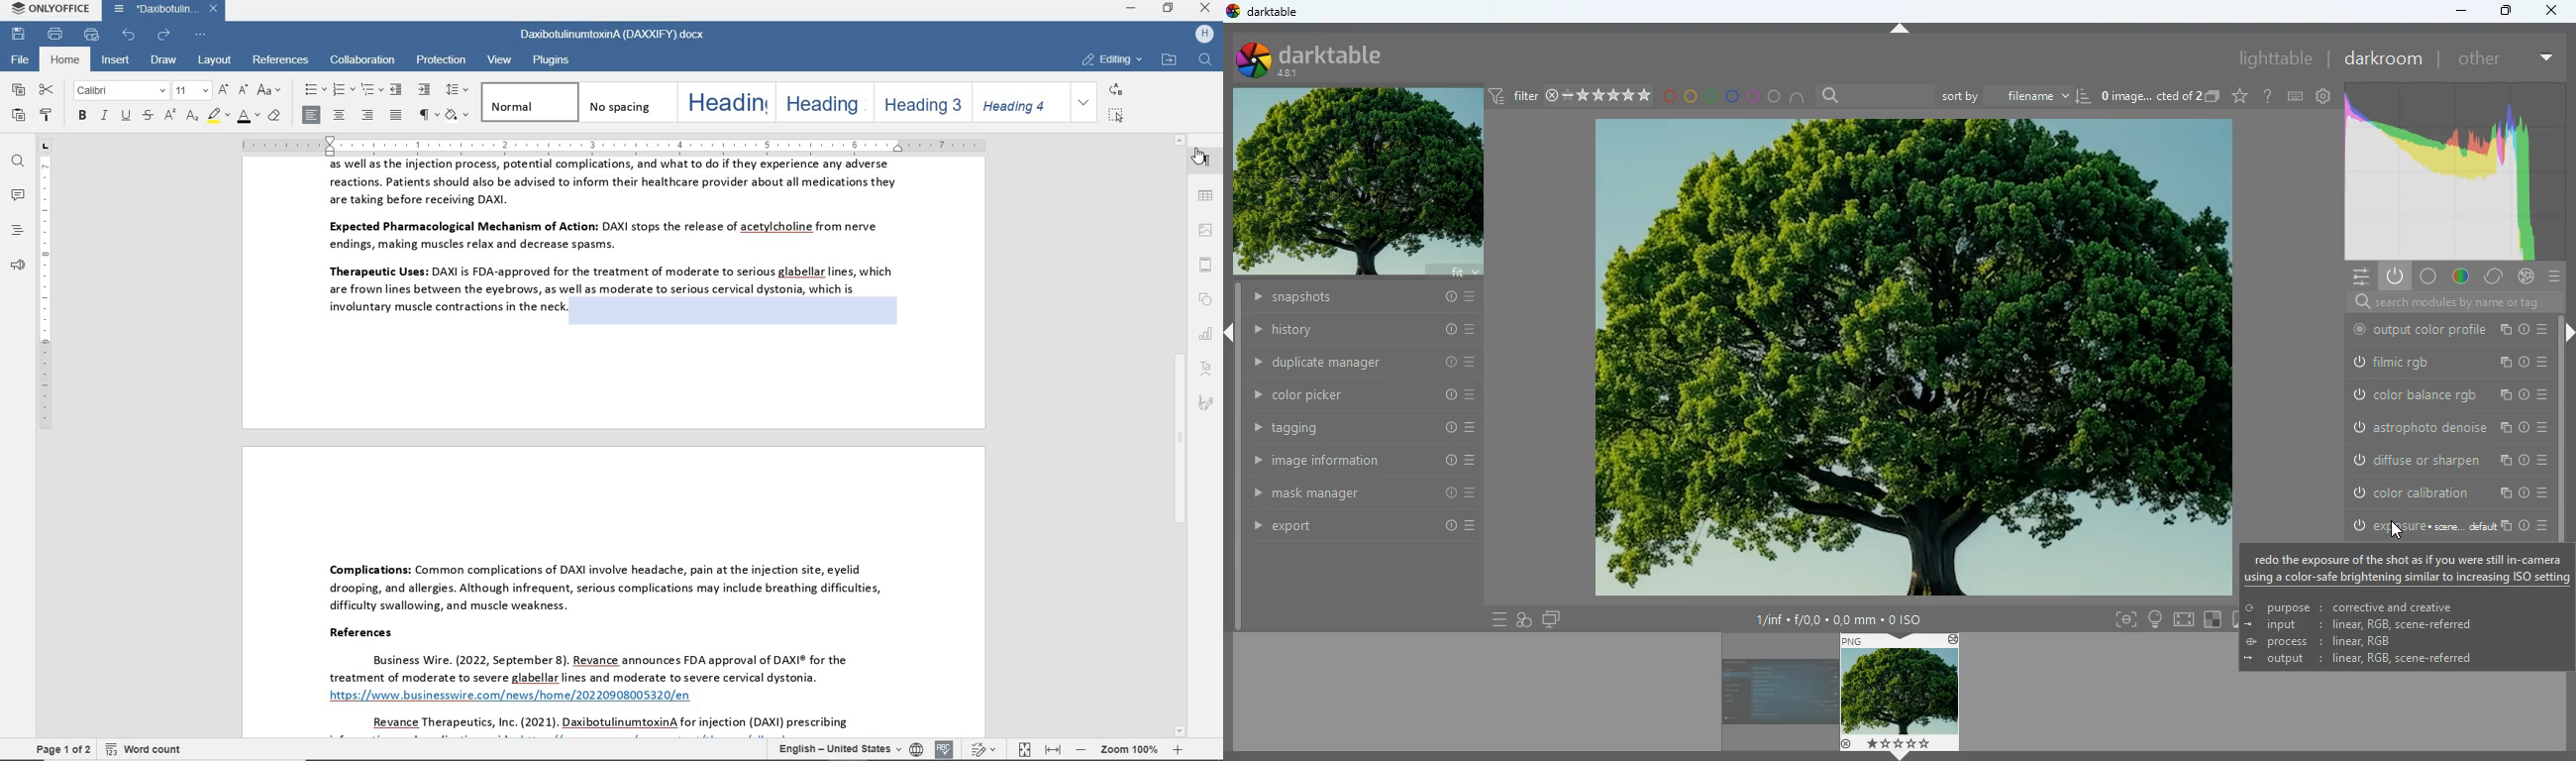 Image resolution: width=2576 pixels, height=784 pixels. Describe the element at coordinates (2459, 172) in the screenshot. I see `gradient` at that location.